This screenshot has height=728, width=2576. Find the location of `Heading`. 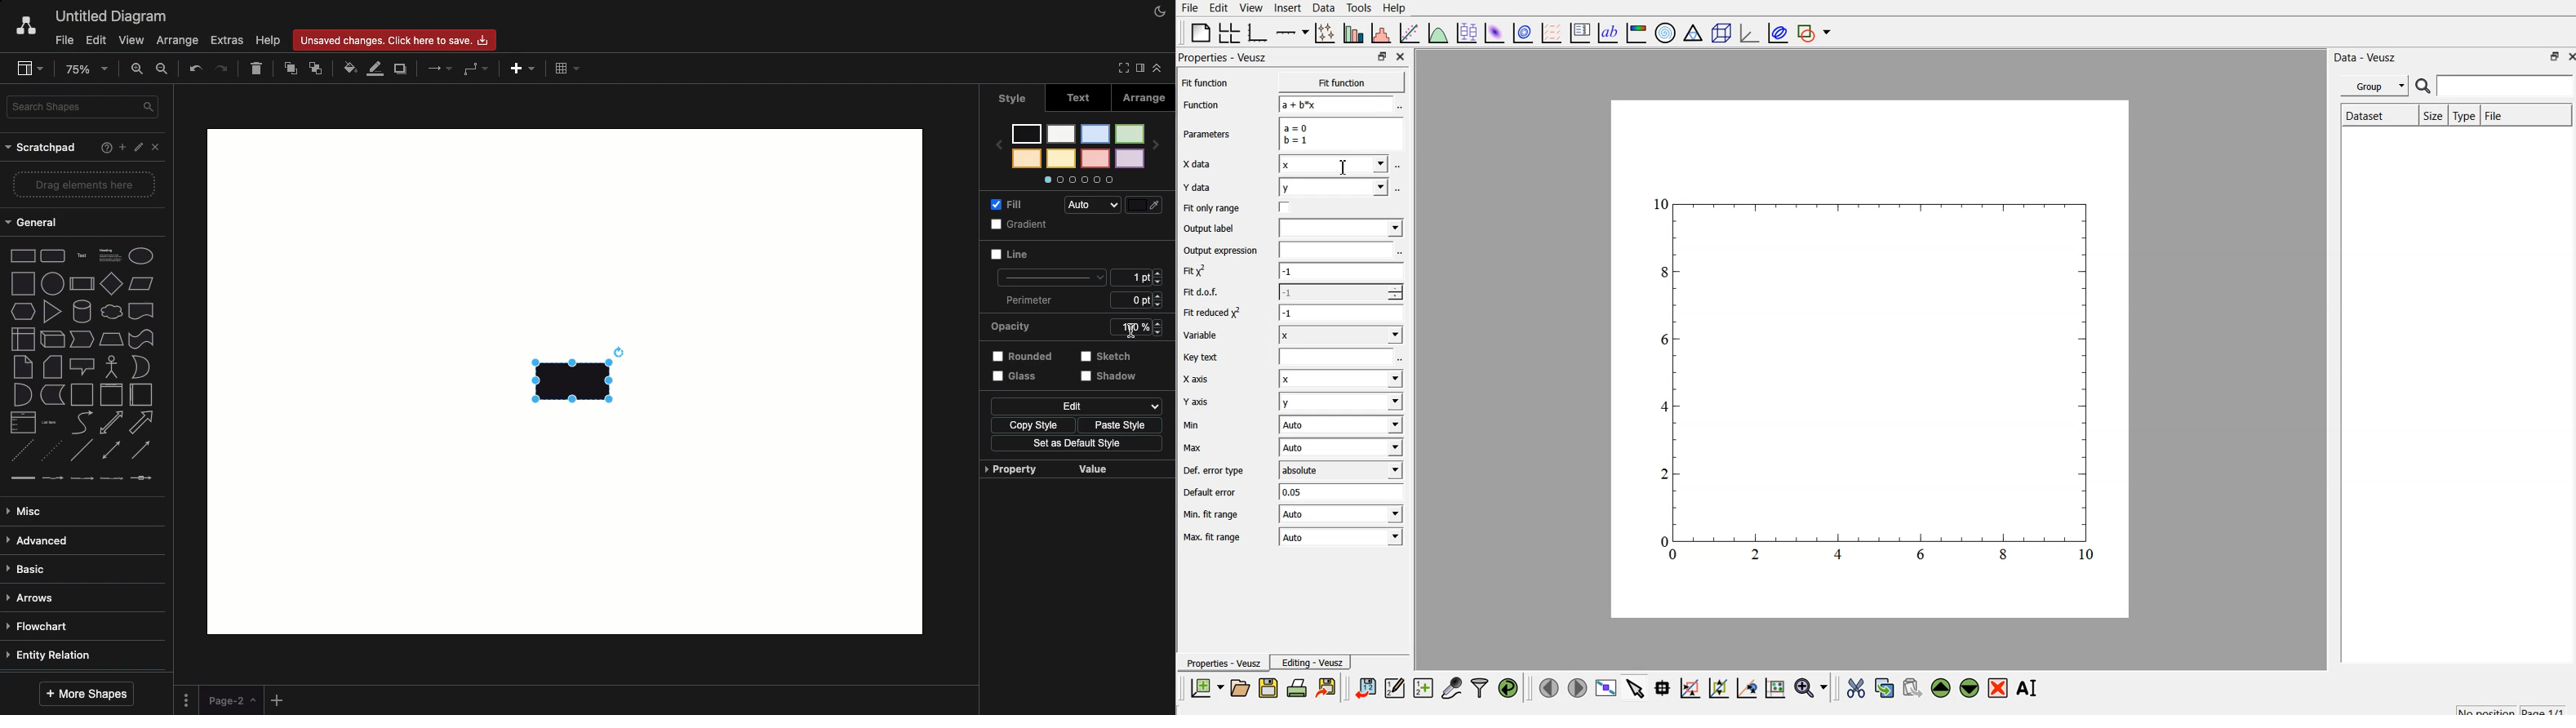

Heading is located at coordinates (109, 258).